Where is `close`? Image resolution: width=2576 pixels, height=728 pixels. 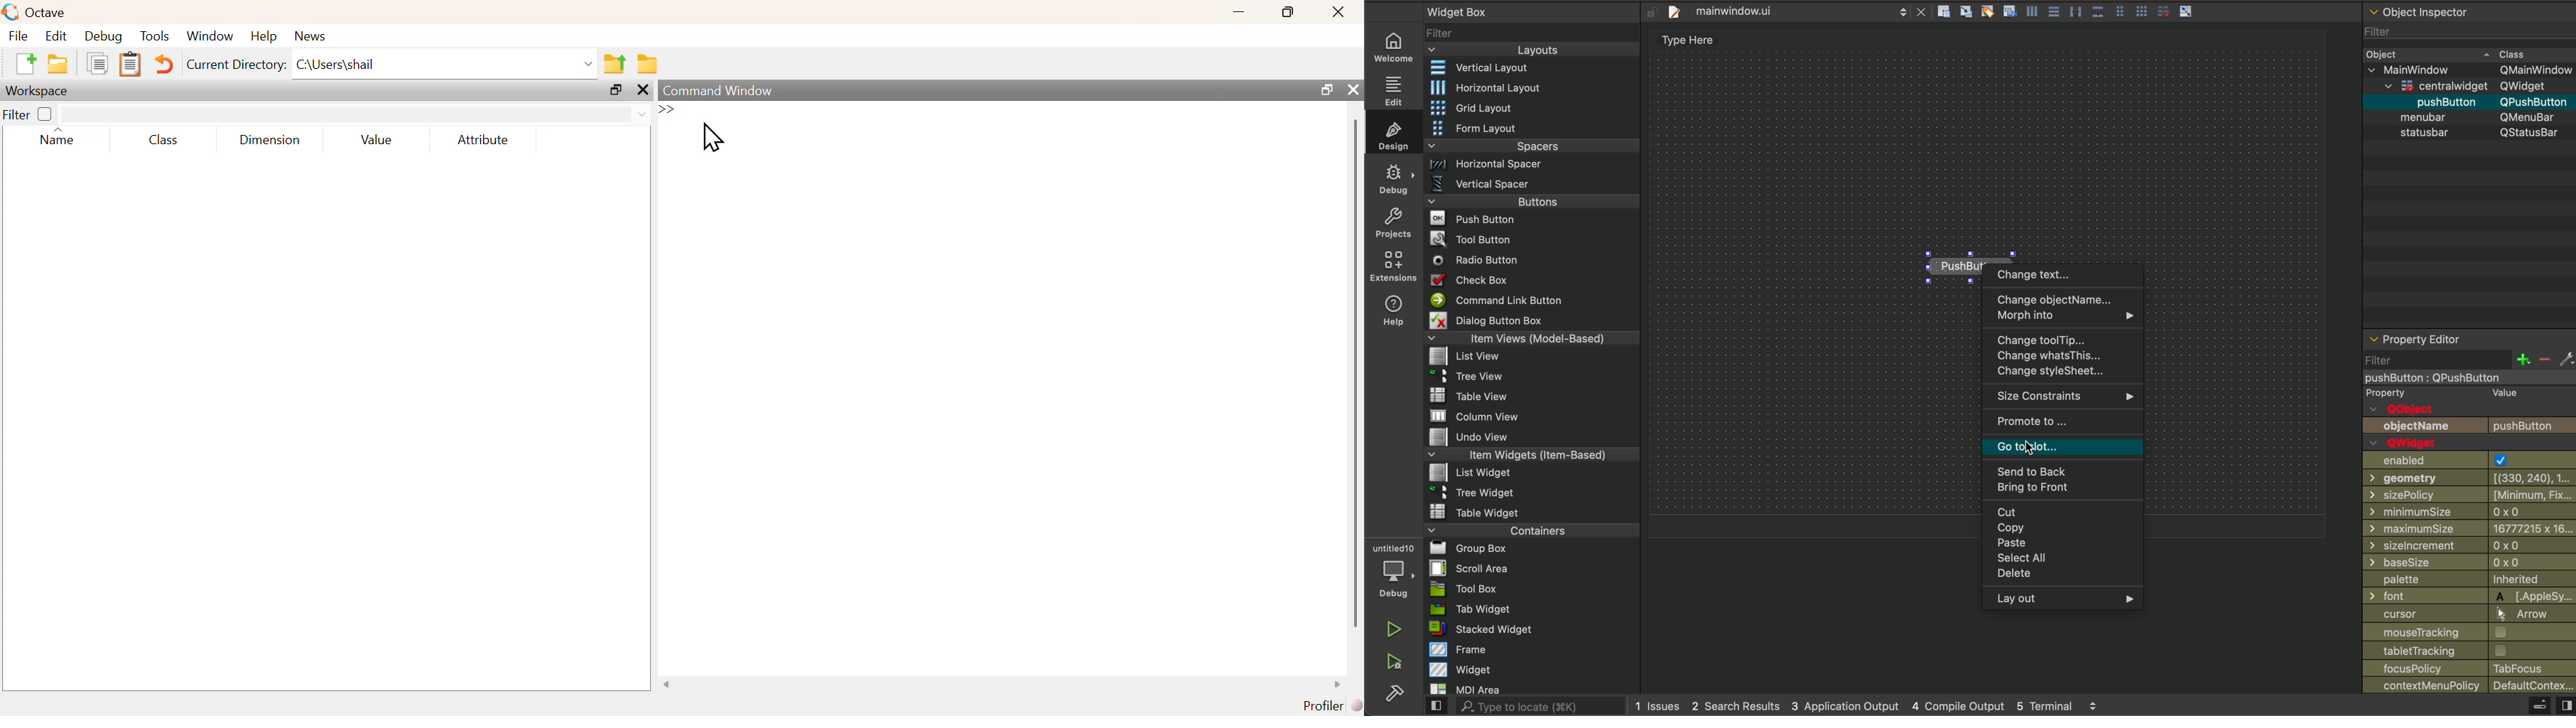 close is located at coordinates (643, 90).